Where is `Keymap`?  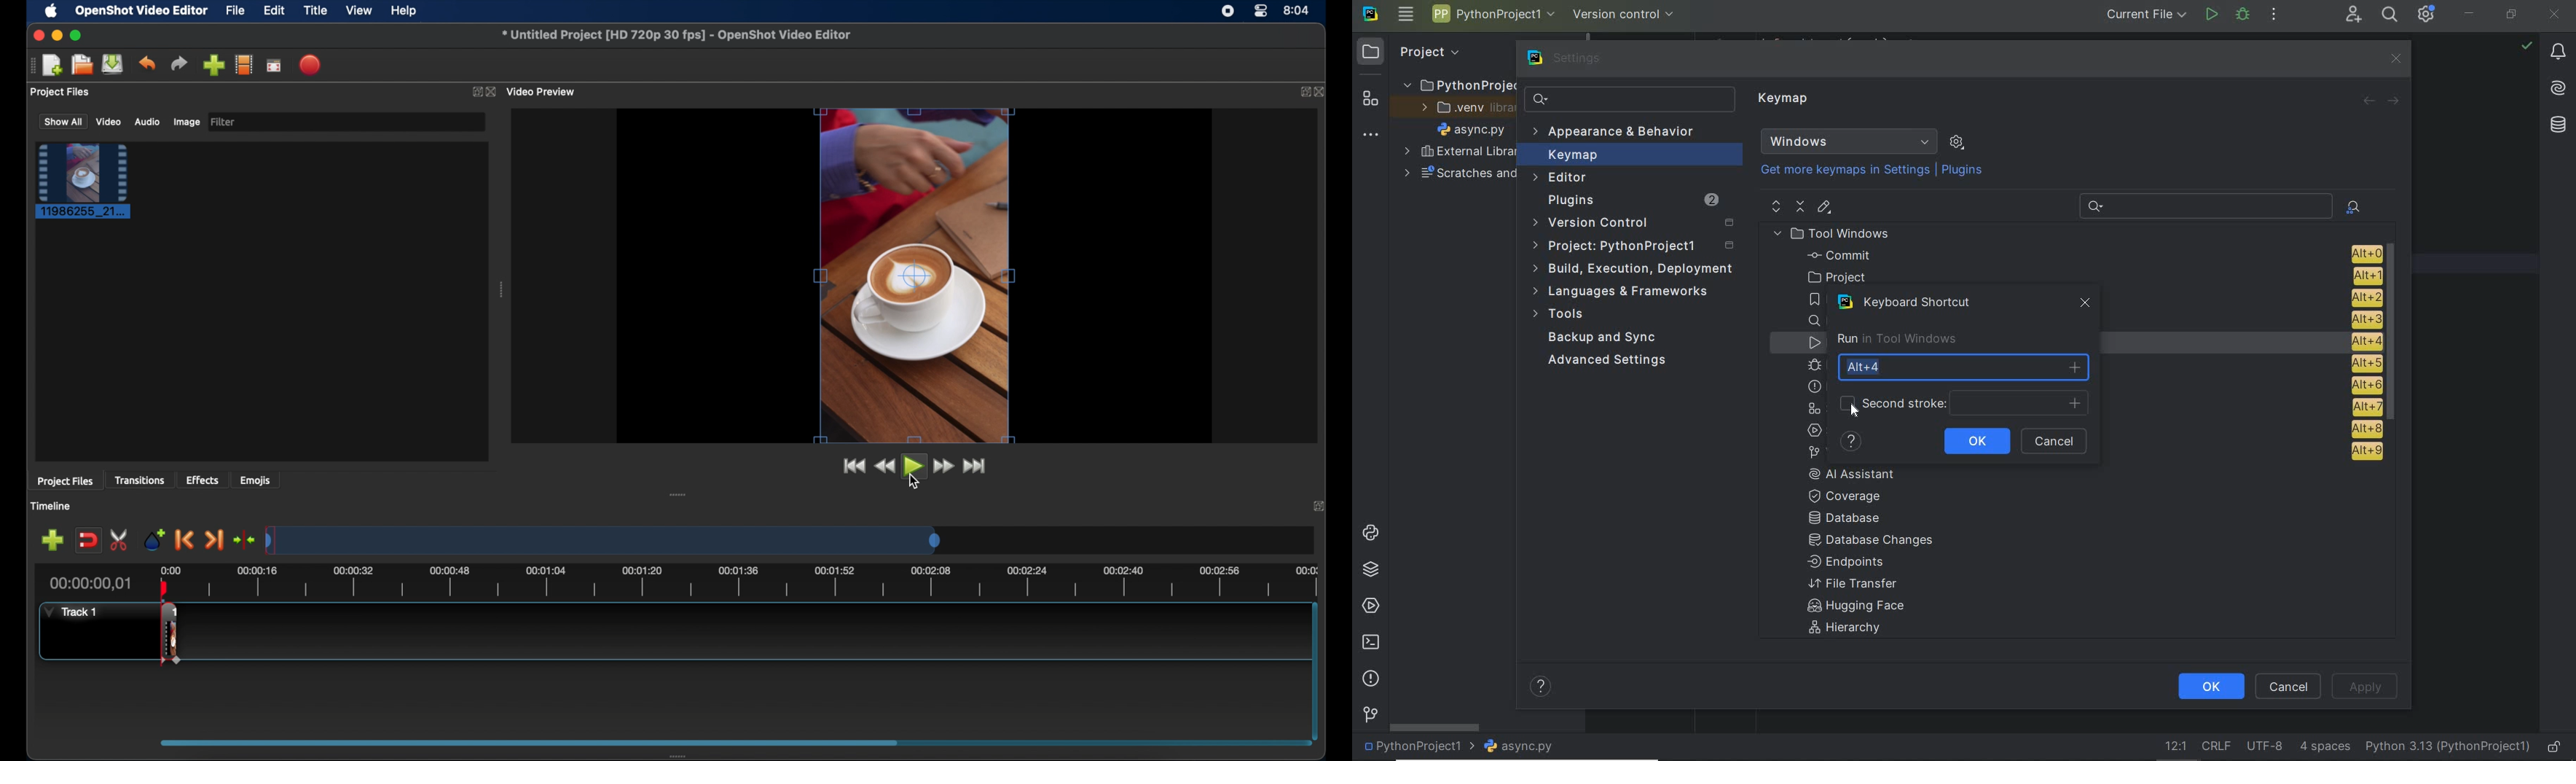
Keymap is located at coordinates (1786, 101).